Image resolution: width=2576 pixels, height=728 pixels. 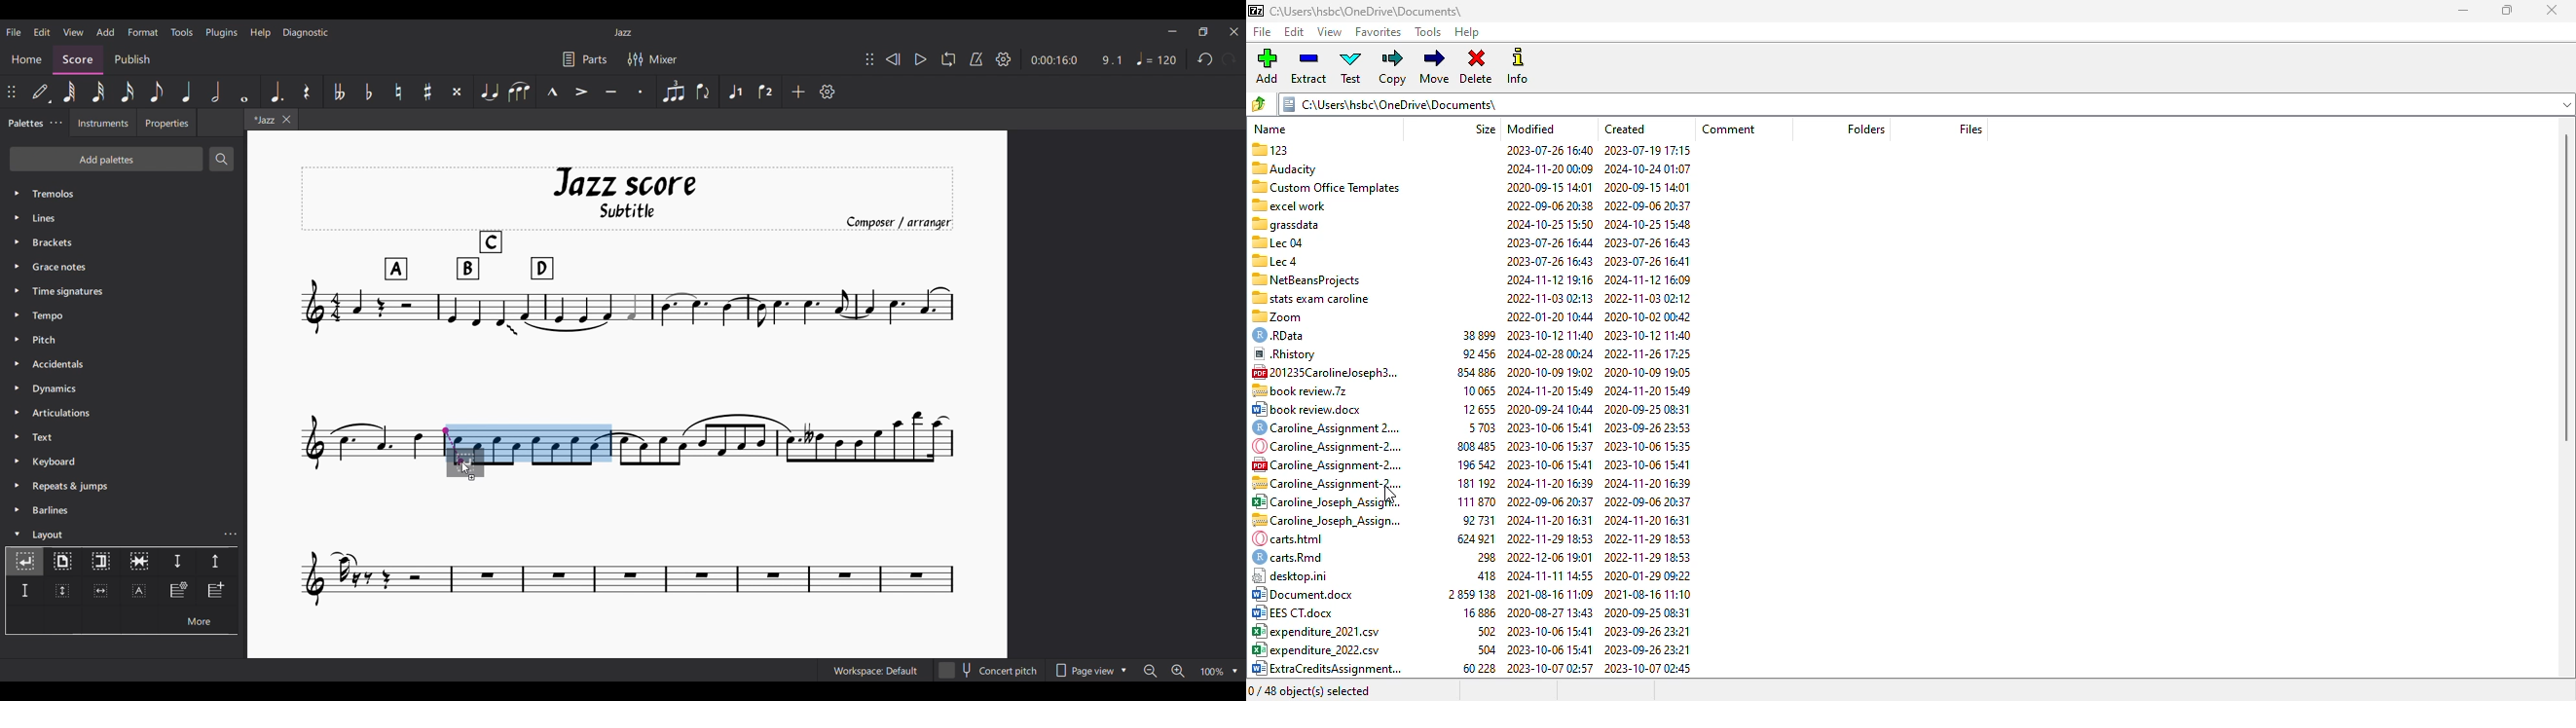 I want to click on Palettes, so click(x=25, y=124).